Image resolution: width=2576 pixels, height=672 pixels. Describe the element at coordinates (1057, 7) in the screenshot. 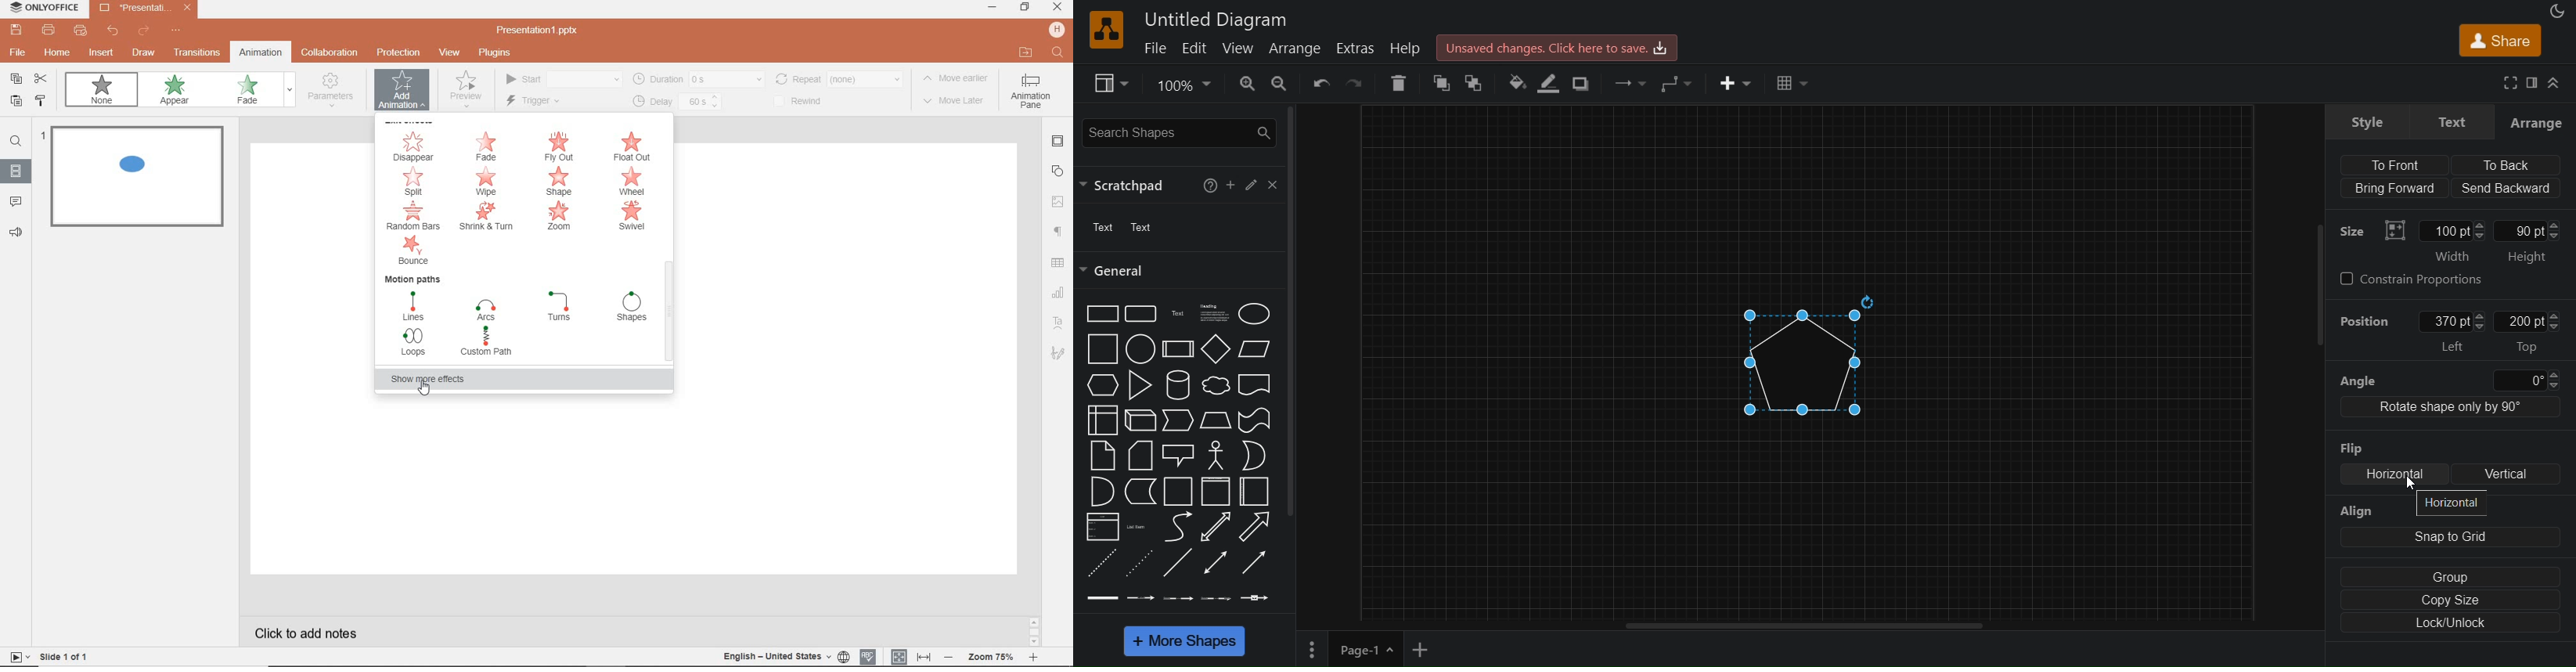

I see `CLOSE` at that location.